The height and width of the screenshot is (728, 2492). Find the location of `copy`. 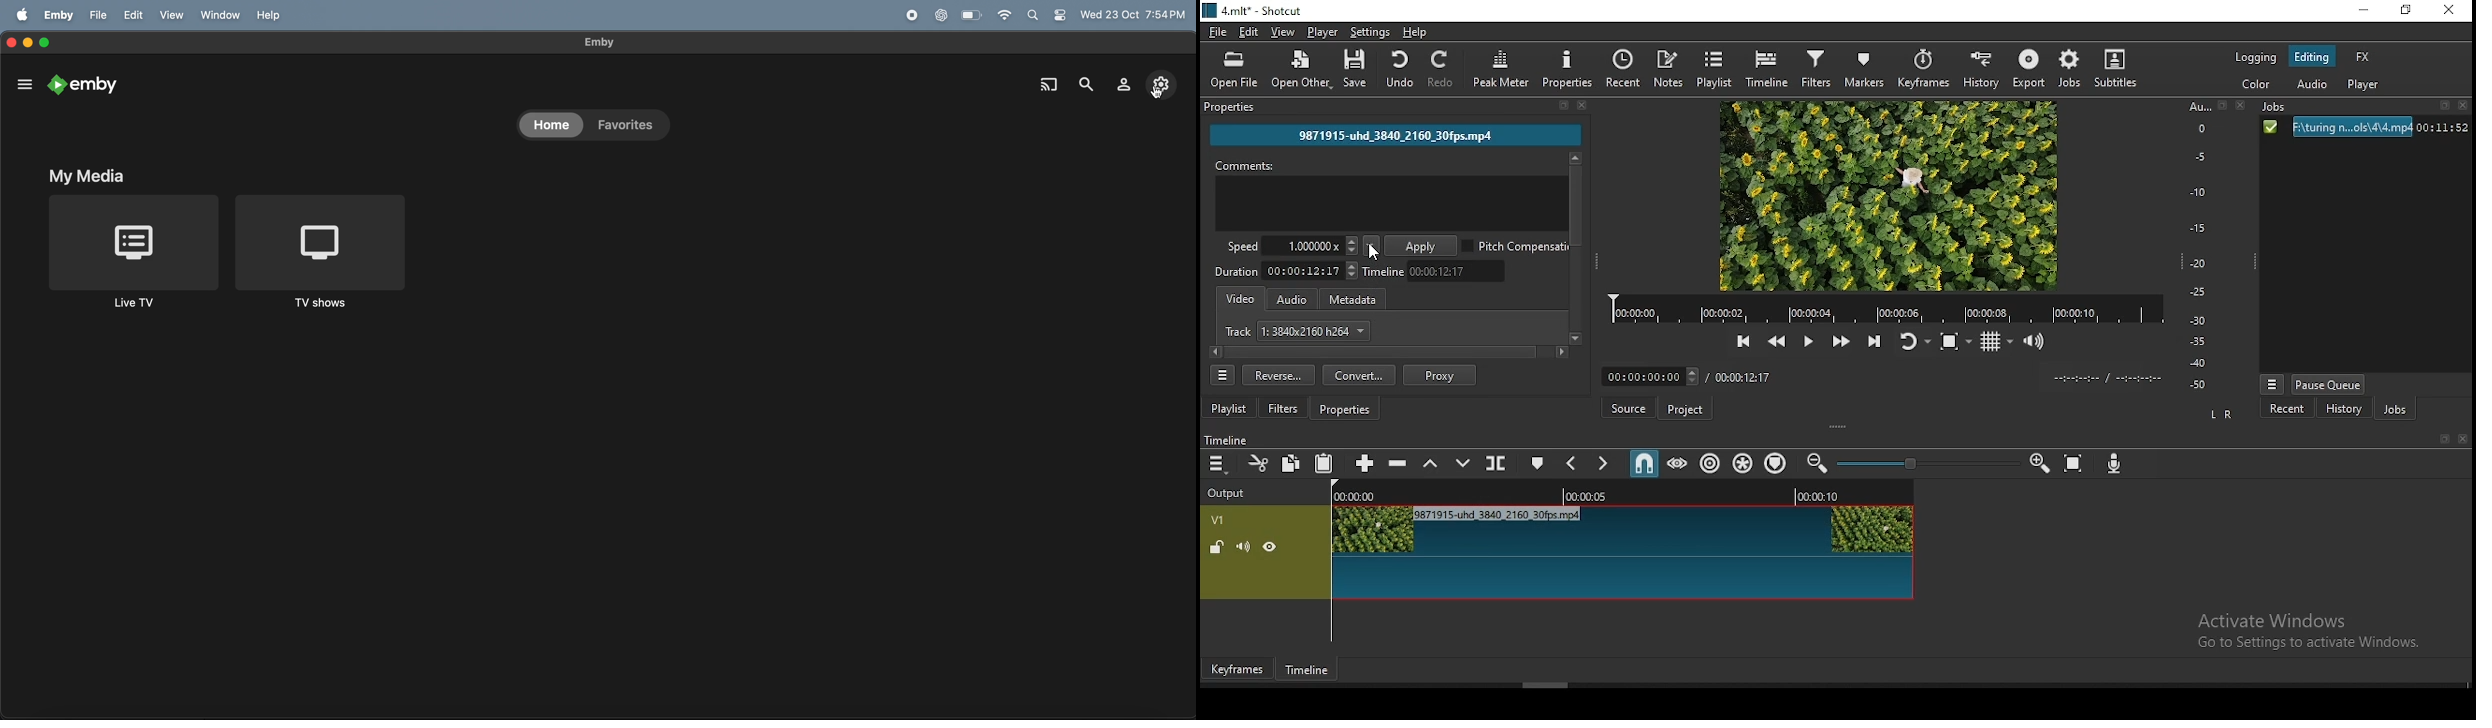

copy is located at coordinates (1291, 464).